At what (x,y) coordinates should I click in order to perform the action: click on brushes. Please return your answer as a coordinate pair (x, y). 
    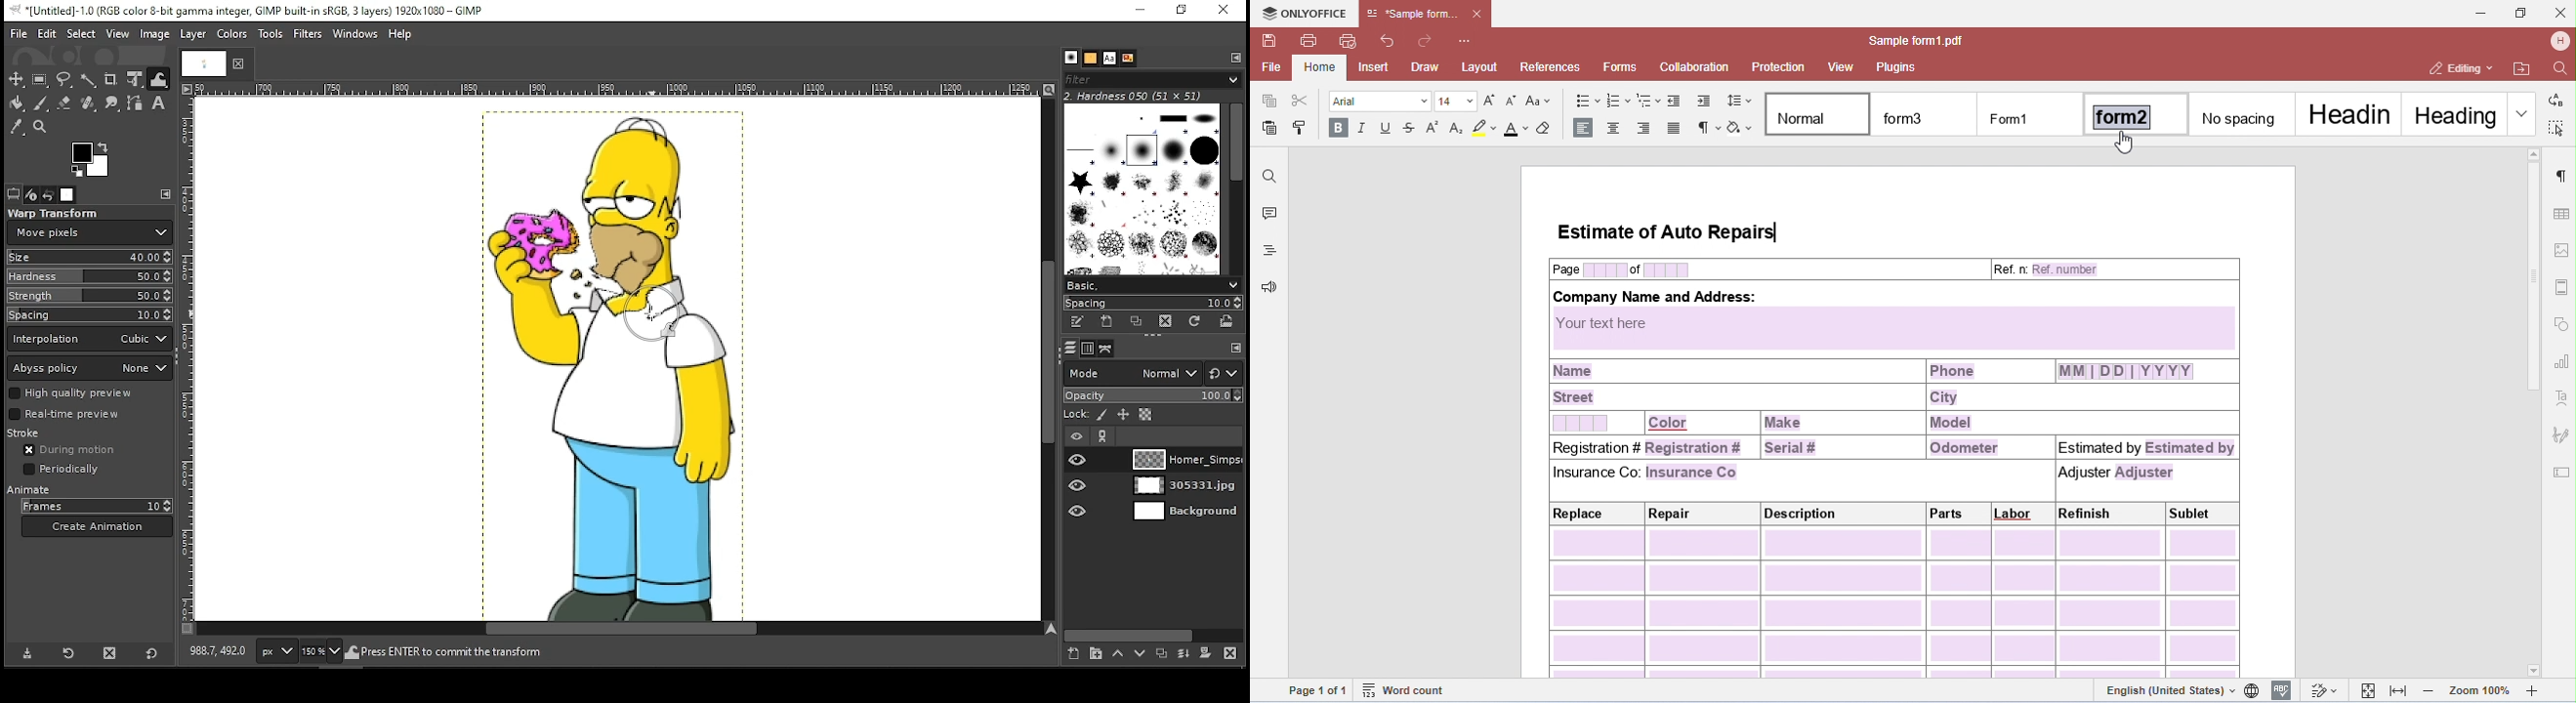
    Looking at the image, I should click on (1143, 188).